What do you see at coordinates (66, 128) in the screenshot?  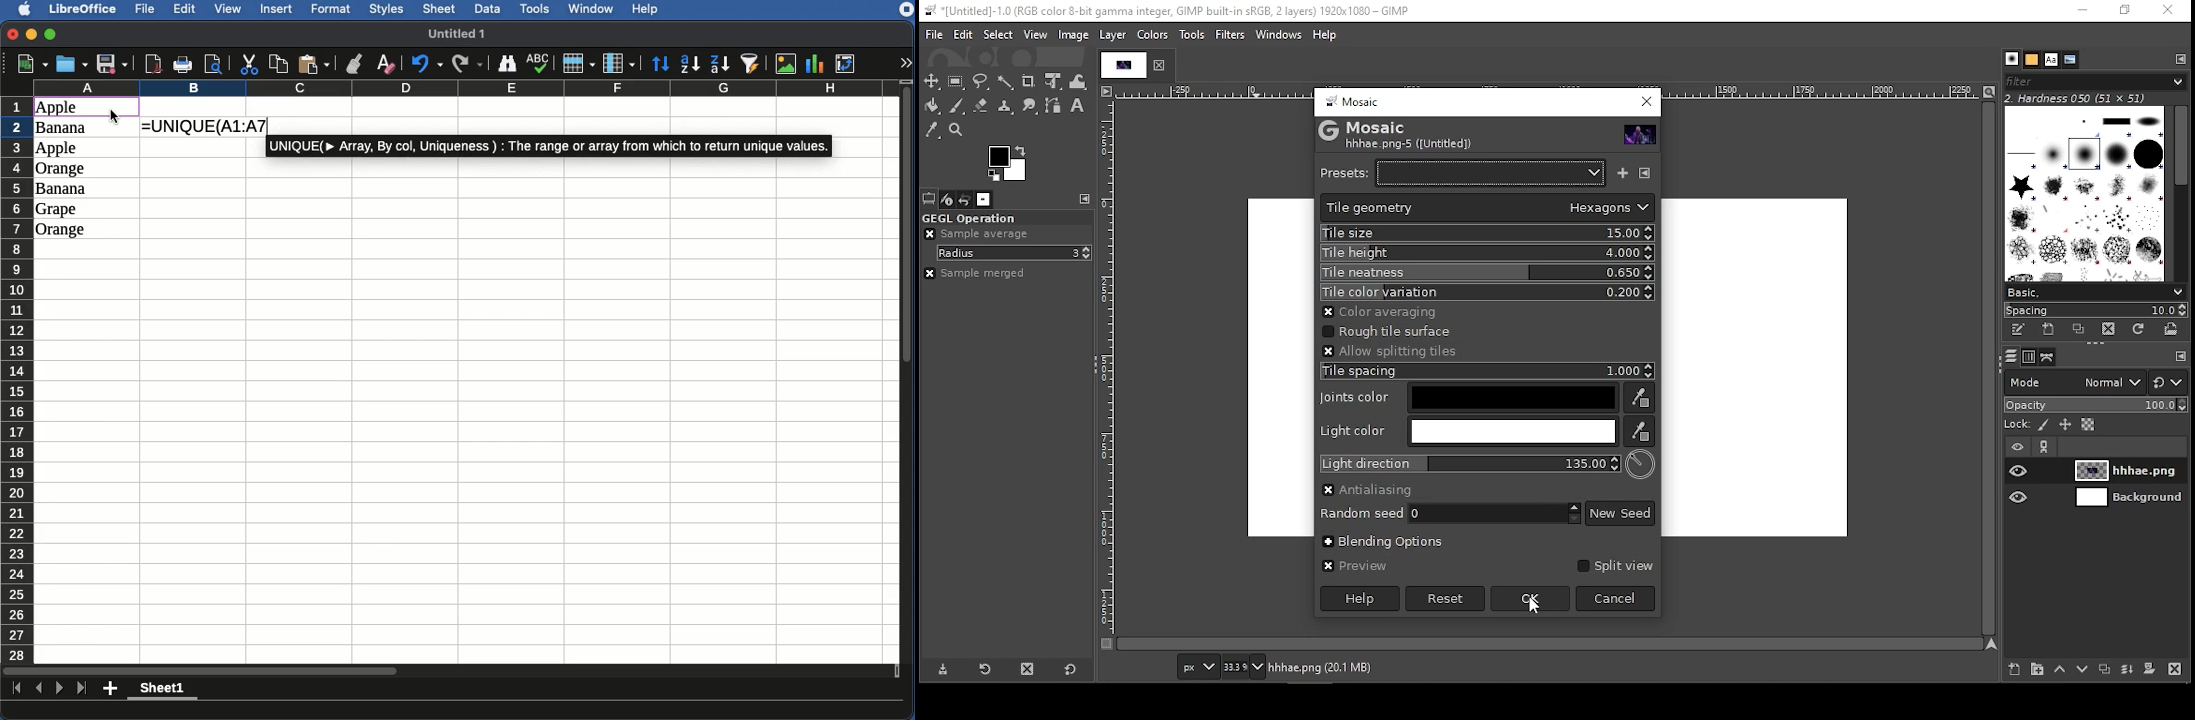 I see `Banana` at bounding box center [66, 128].